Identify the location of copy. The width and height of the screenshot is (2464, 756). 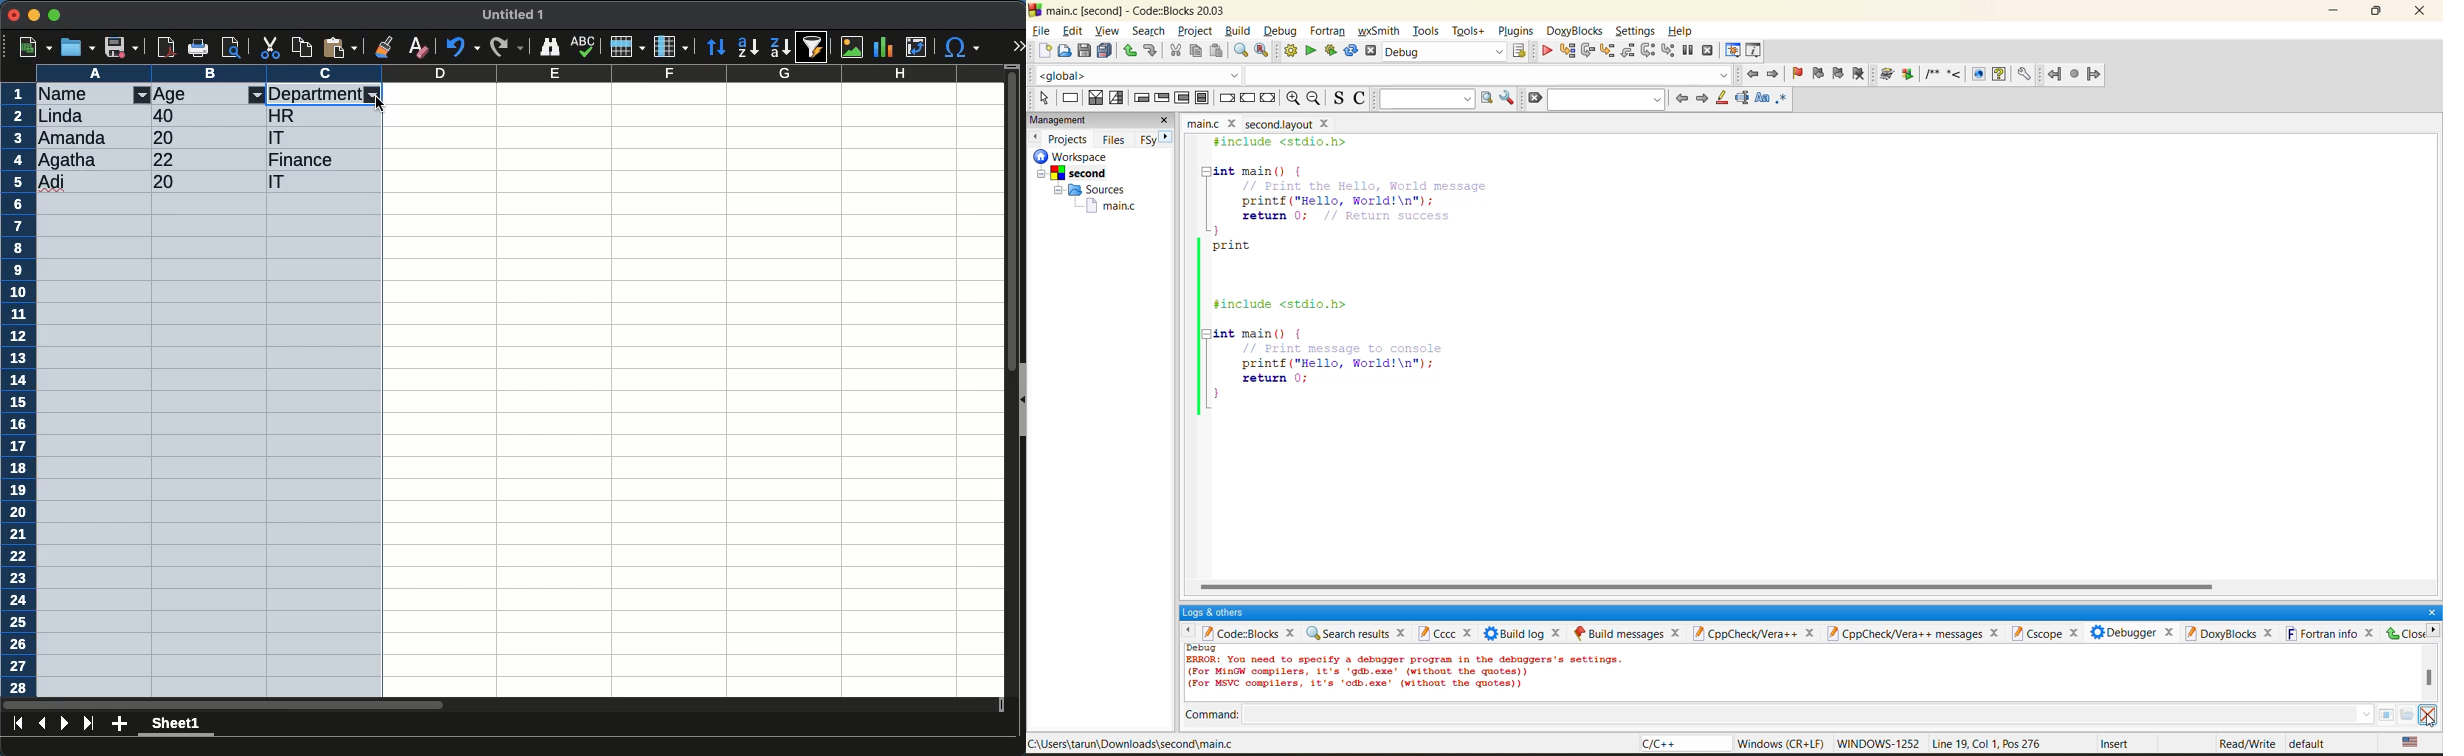
(303, 47).